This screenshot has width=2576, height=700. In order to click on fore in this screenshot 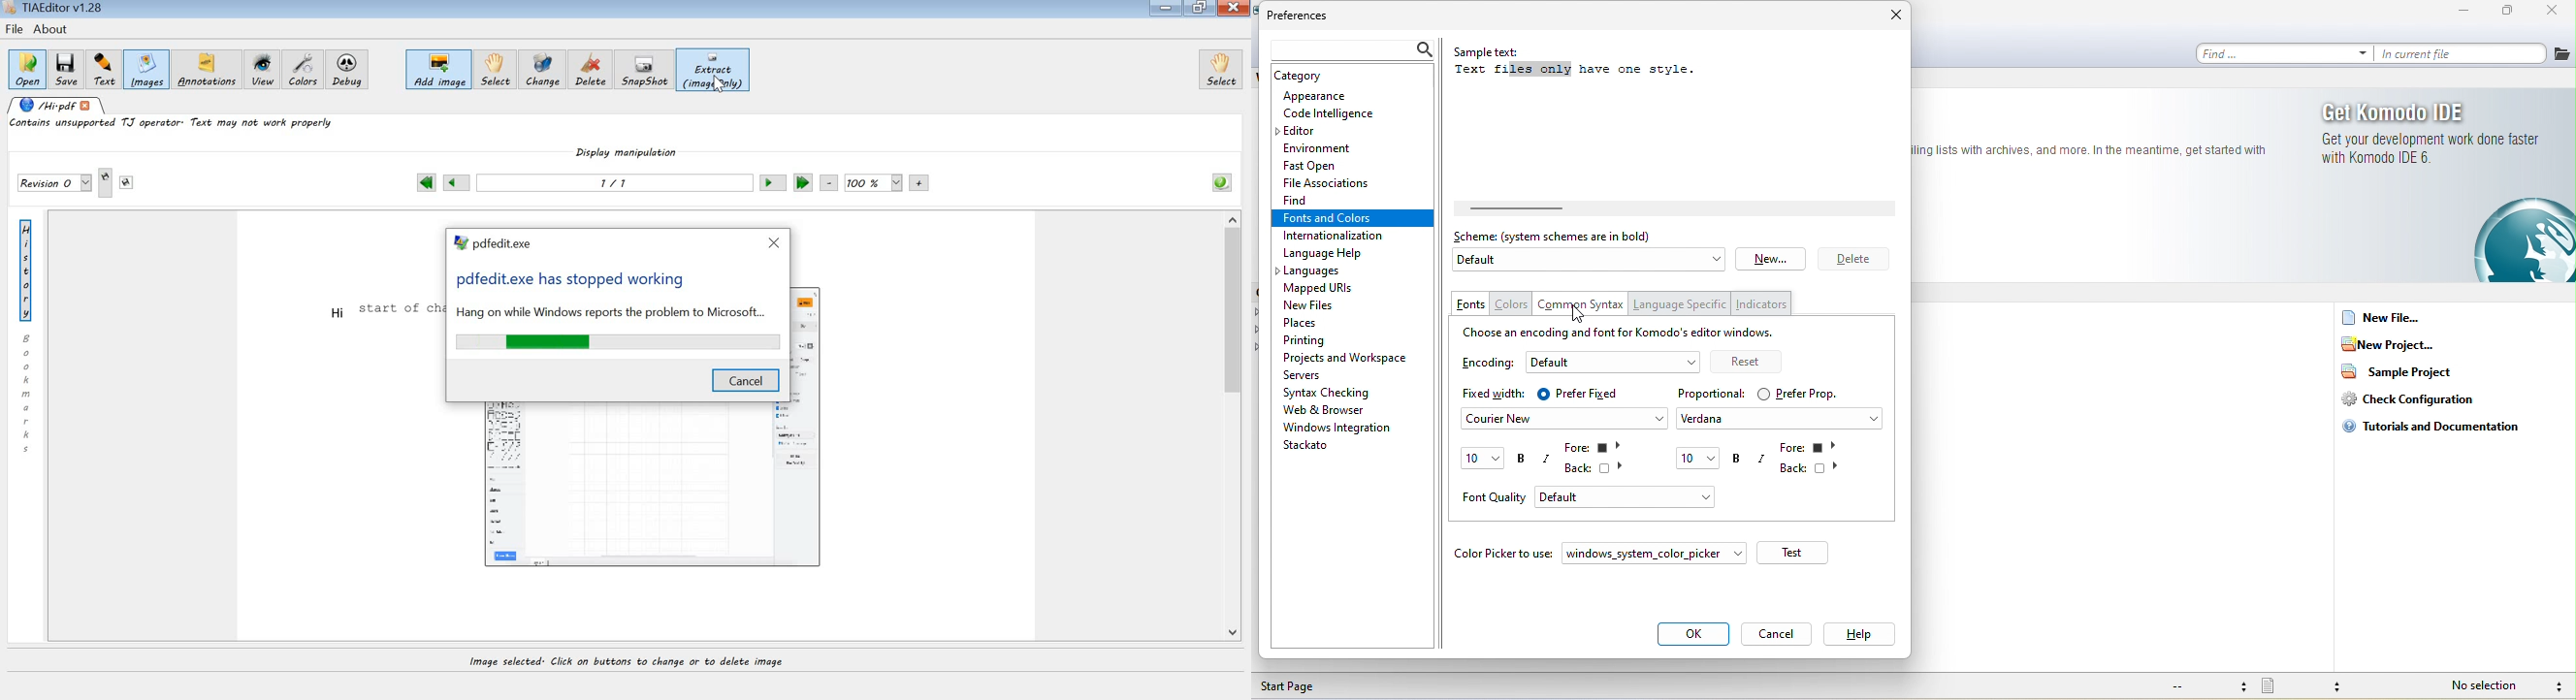, I will do `click(1817, 447)`.